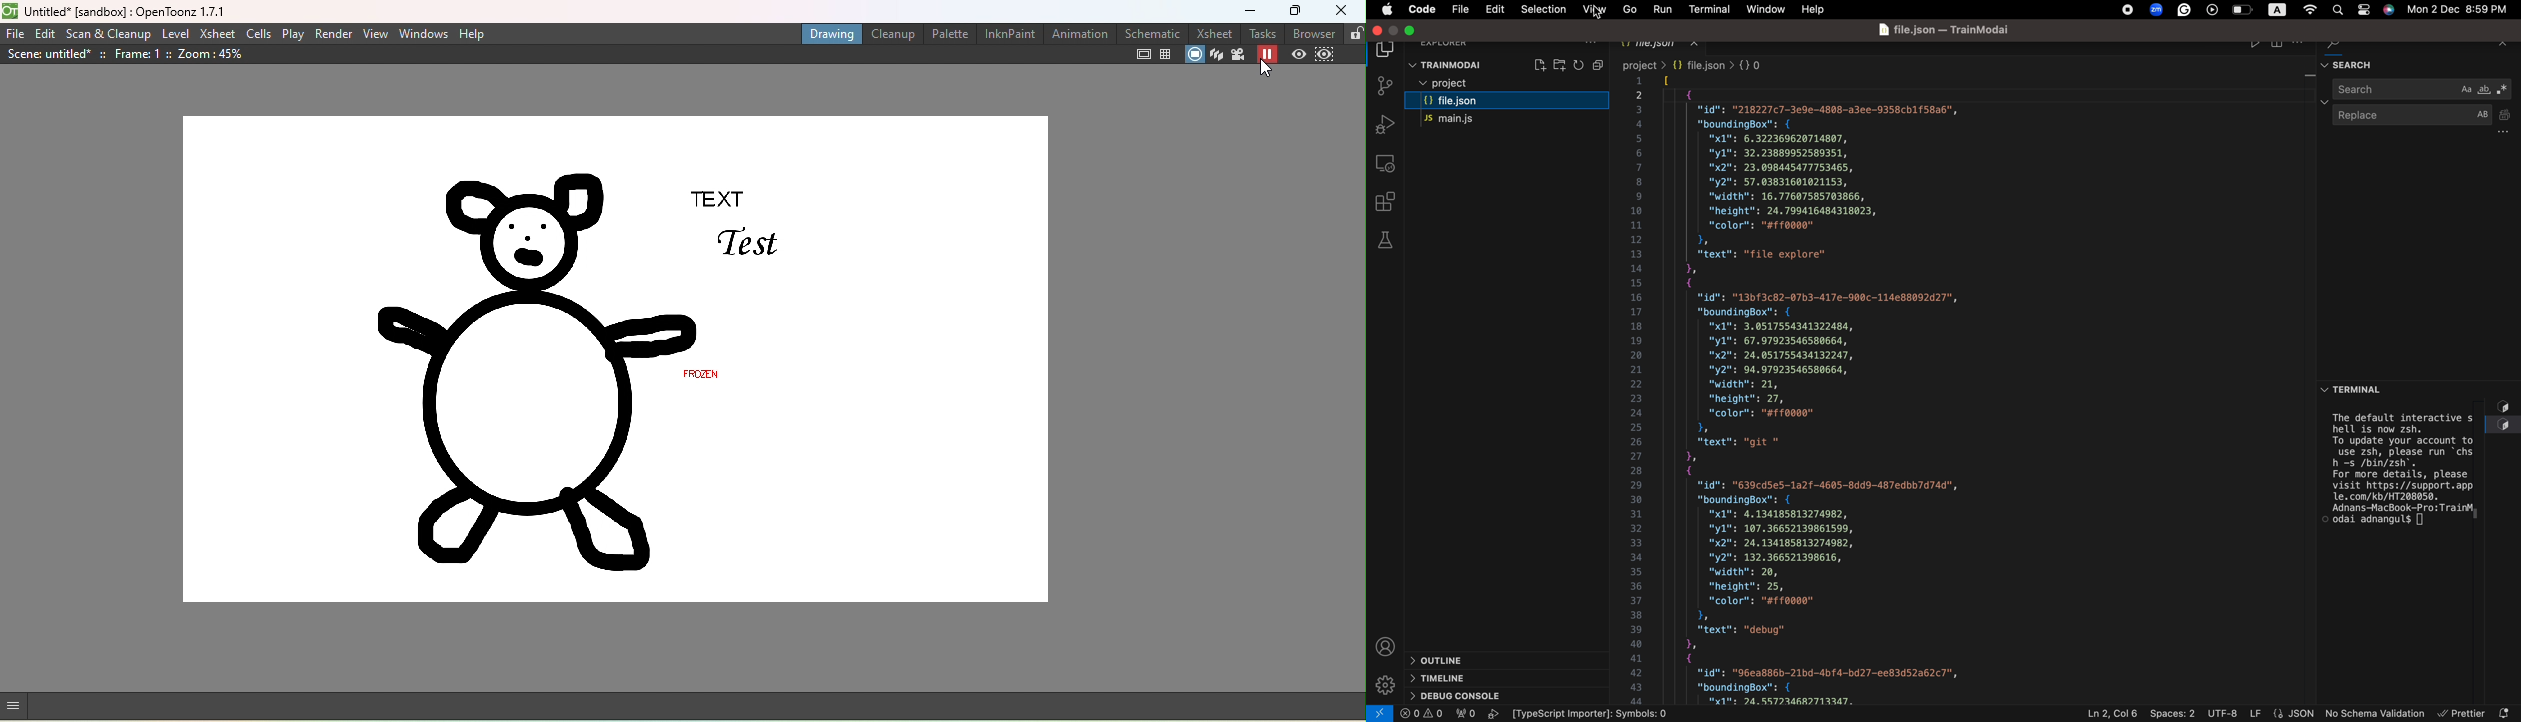  Describe the element at coordinates (1386, 49) in the screenshot. I see `file explorer ` at that location.